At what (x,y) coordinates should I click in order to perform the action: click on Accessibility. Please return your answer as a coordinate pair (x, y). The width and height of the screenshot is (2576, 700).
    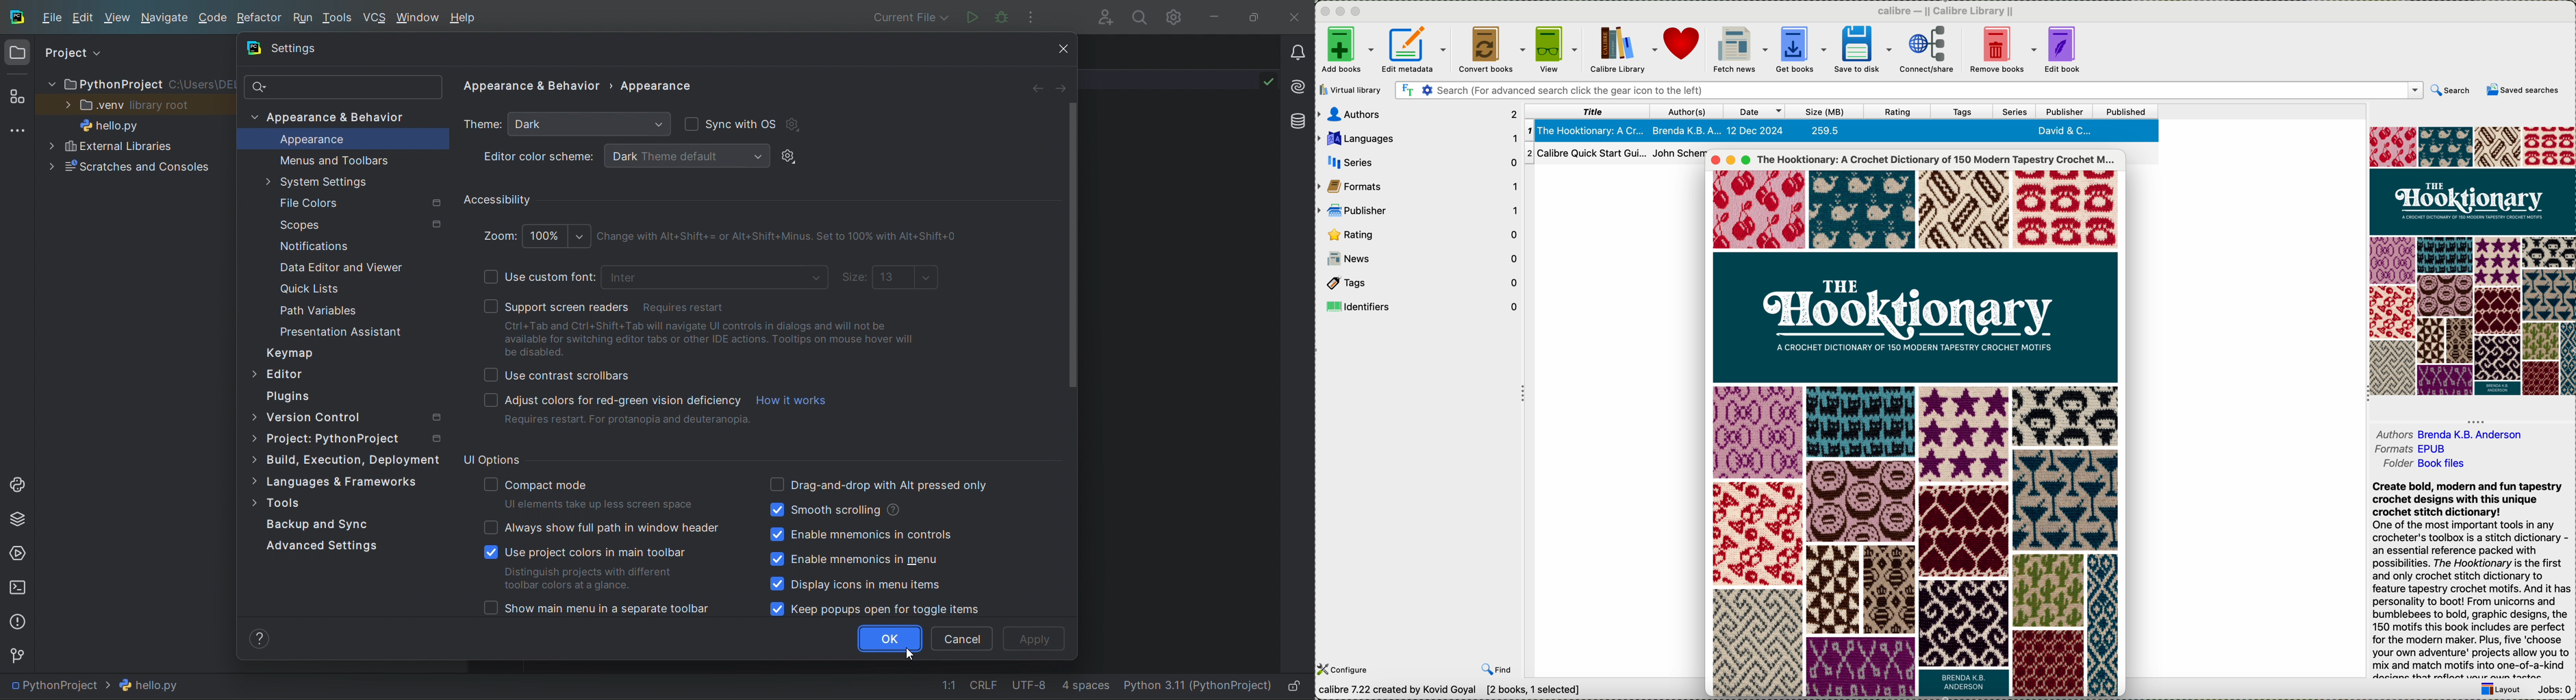
    Looking at the image, I should click on (498, 199).